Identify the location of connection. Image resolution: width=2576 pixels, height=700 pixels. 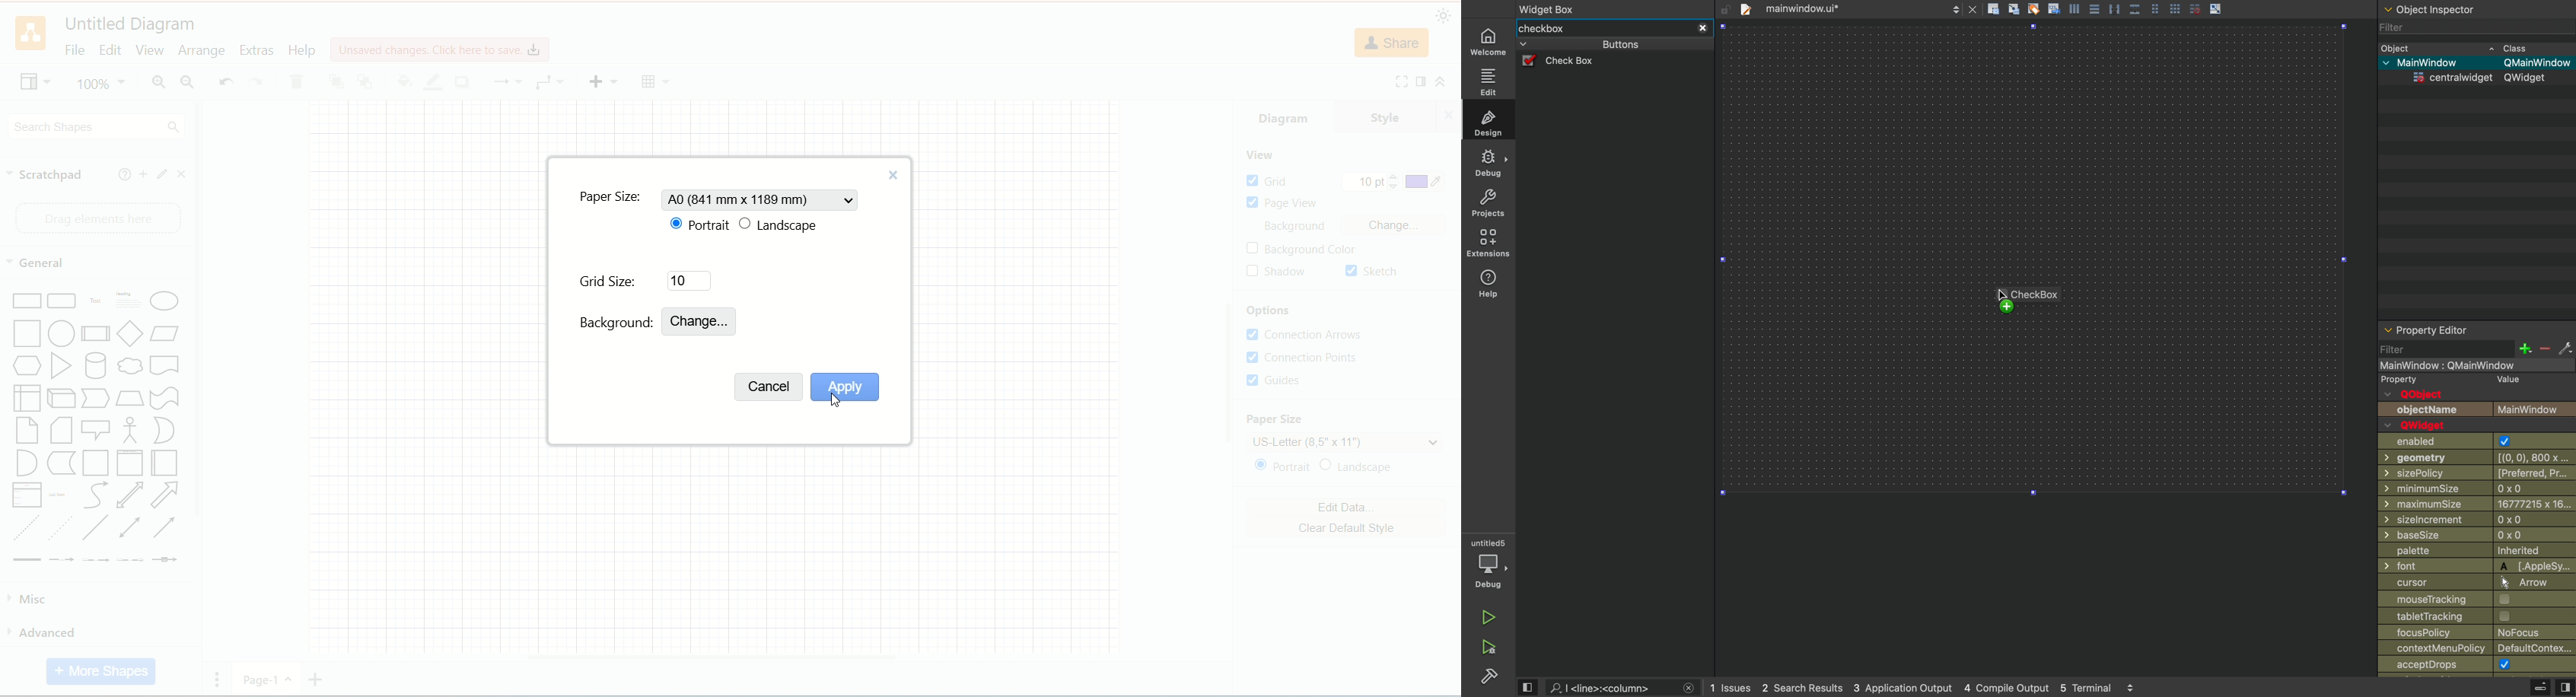
(549, 82).